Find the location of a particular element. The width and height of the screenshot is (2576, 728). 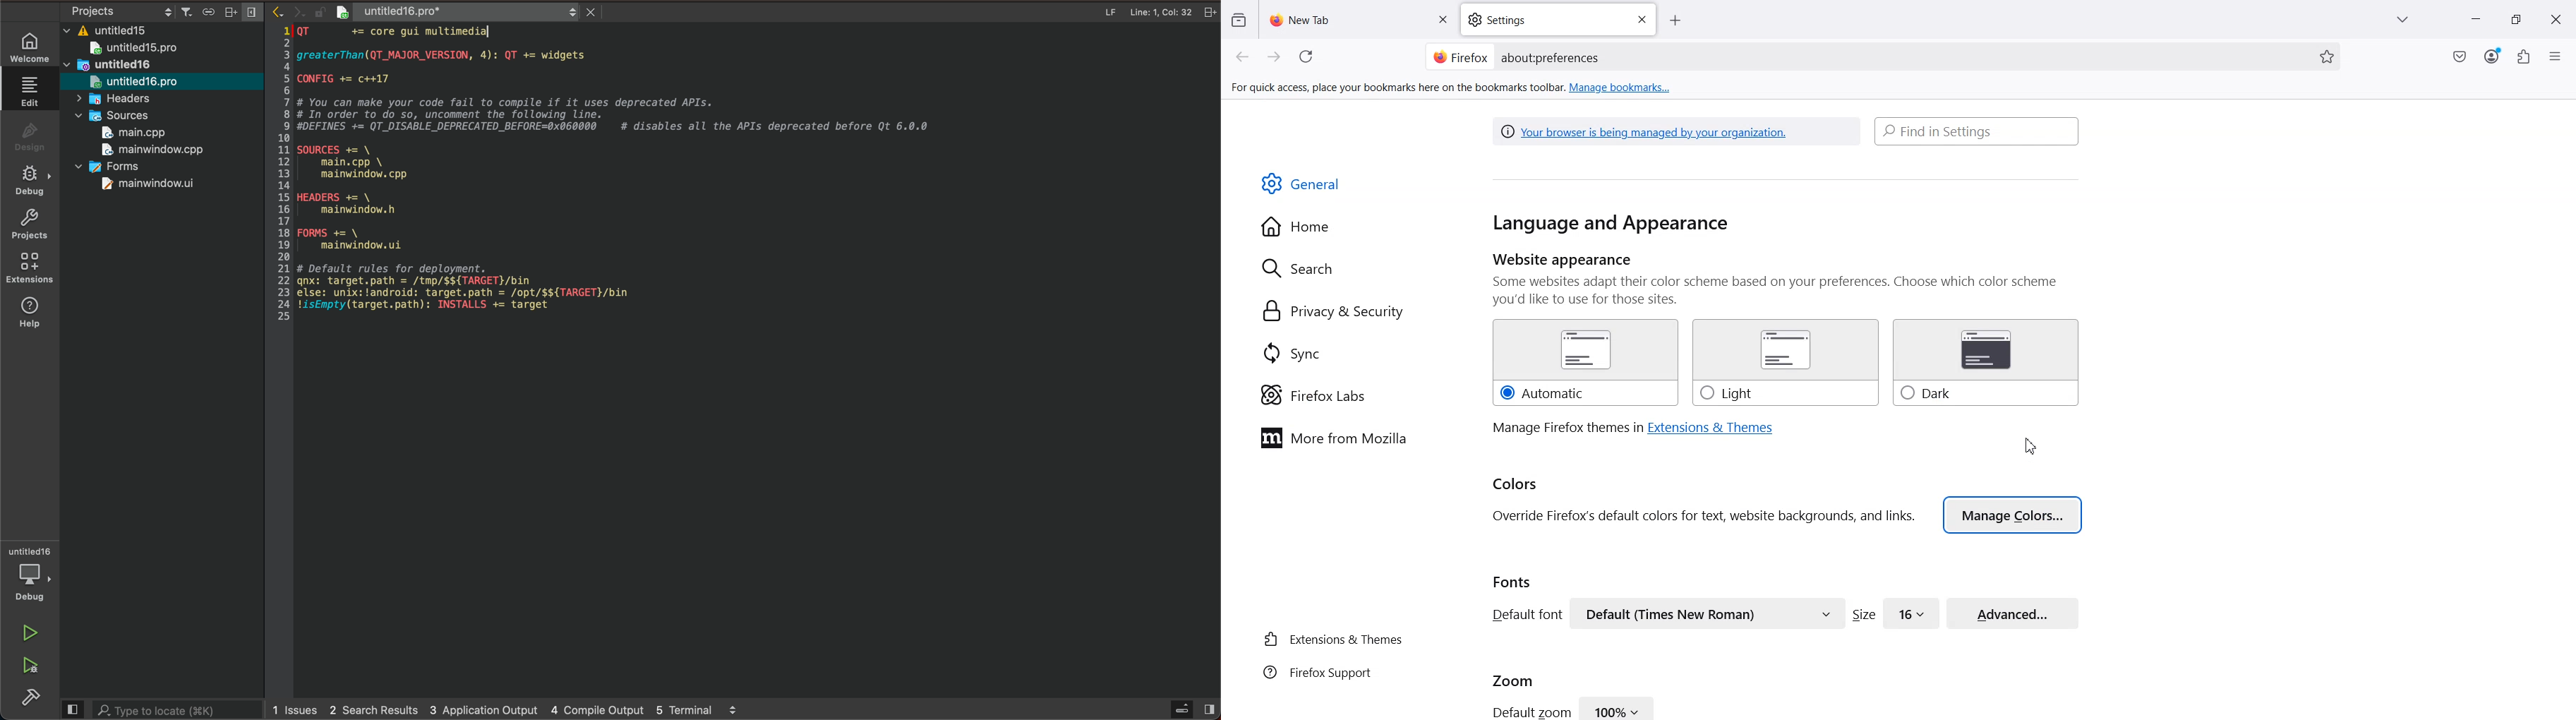

jm] More from Mozilla is located at coordinates (1333, 439).